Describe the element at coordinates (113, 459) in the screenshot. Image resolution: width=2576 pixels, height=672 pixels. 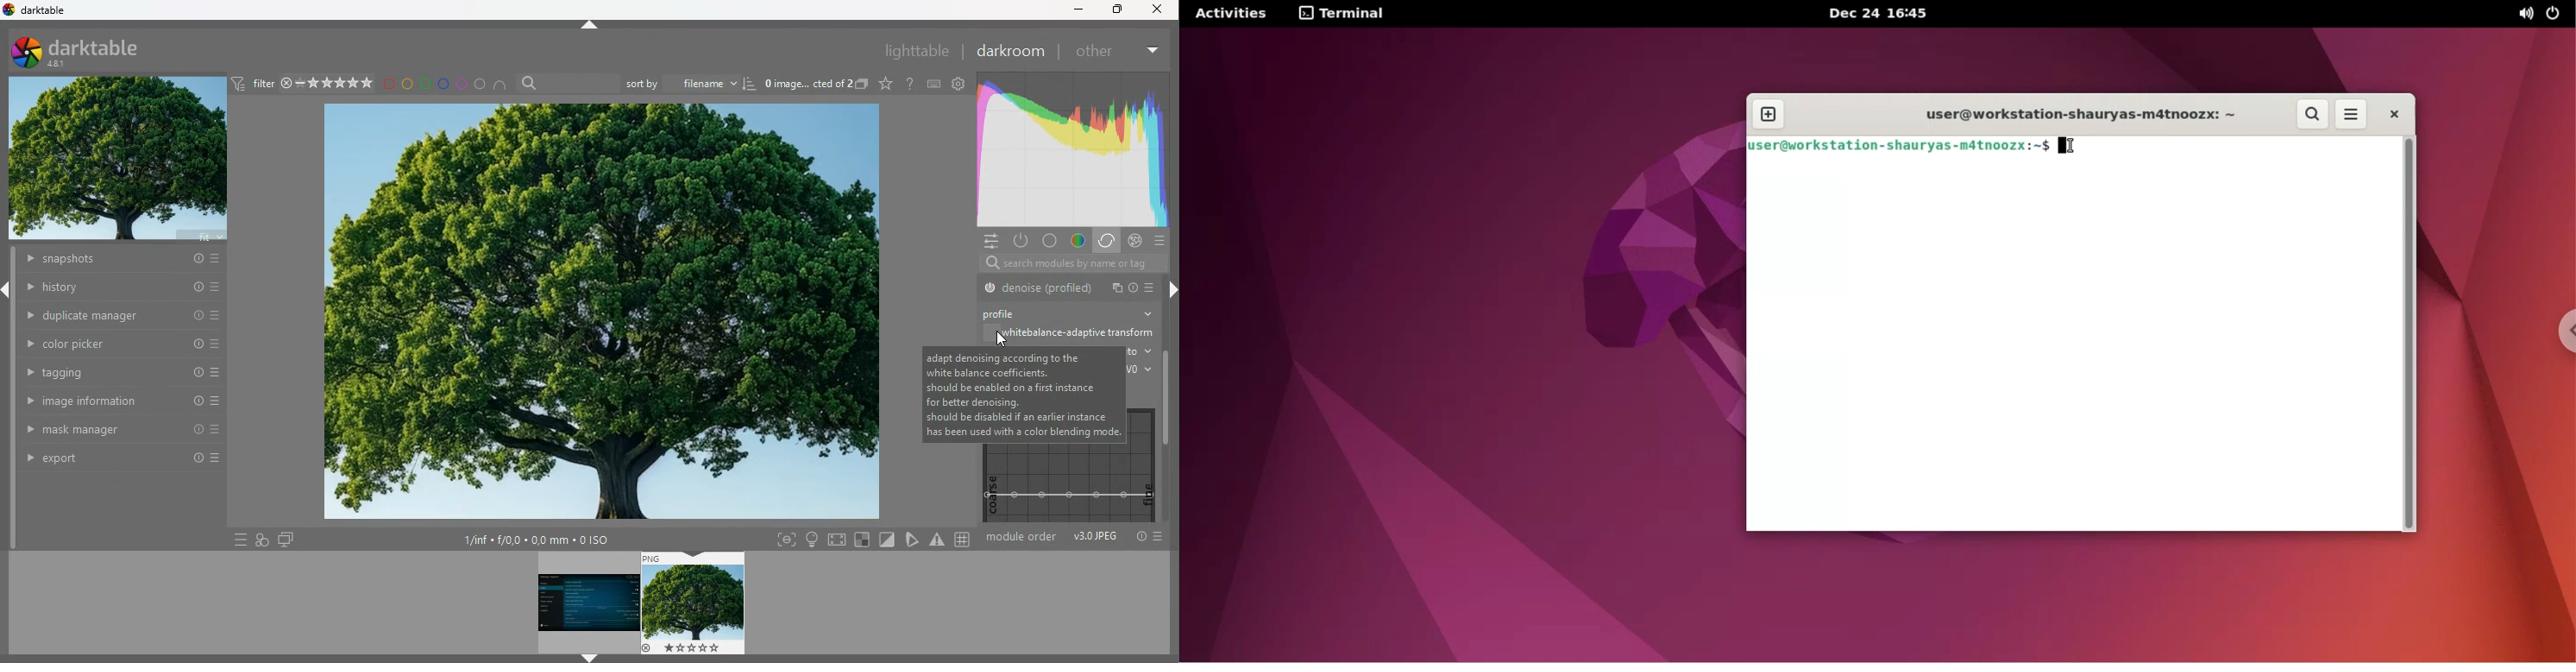
I see `export` at that location.